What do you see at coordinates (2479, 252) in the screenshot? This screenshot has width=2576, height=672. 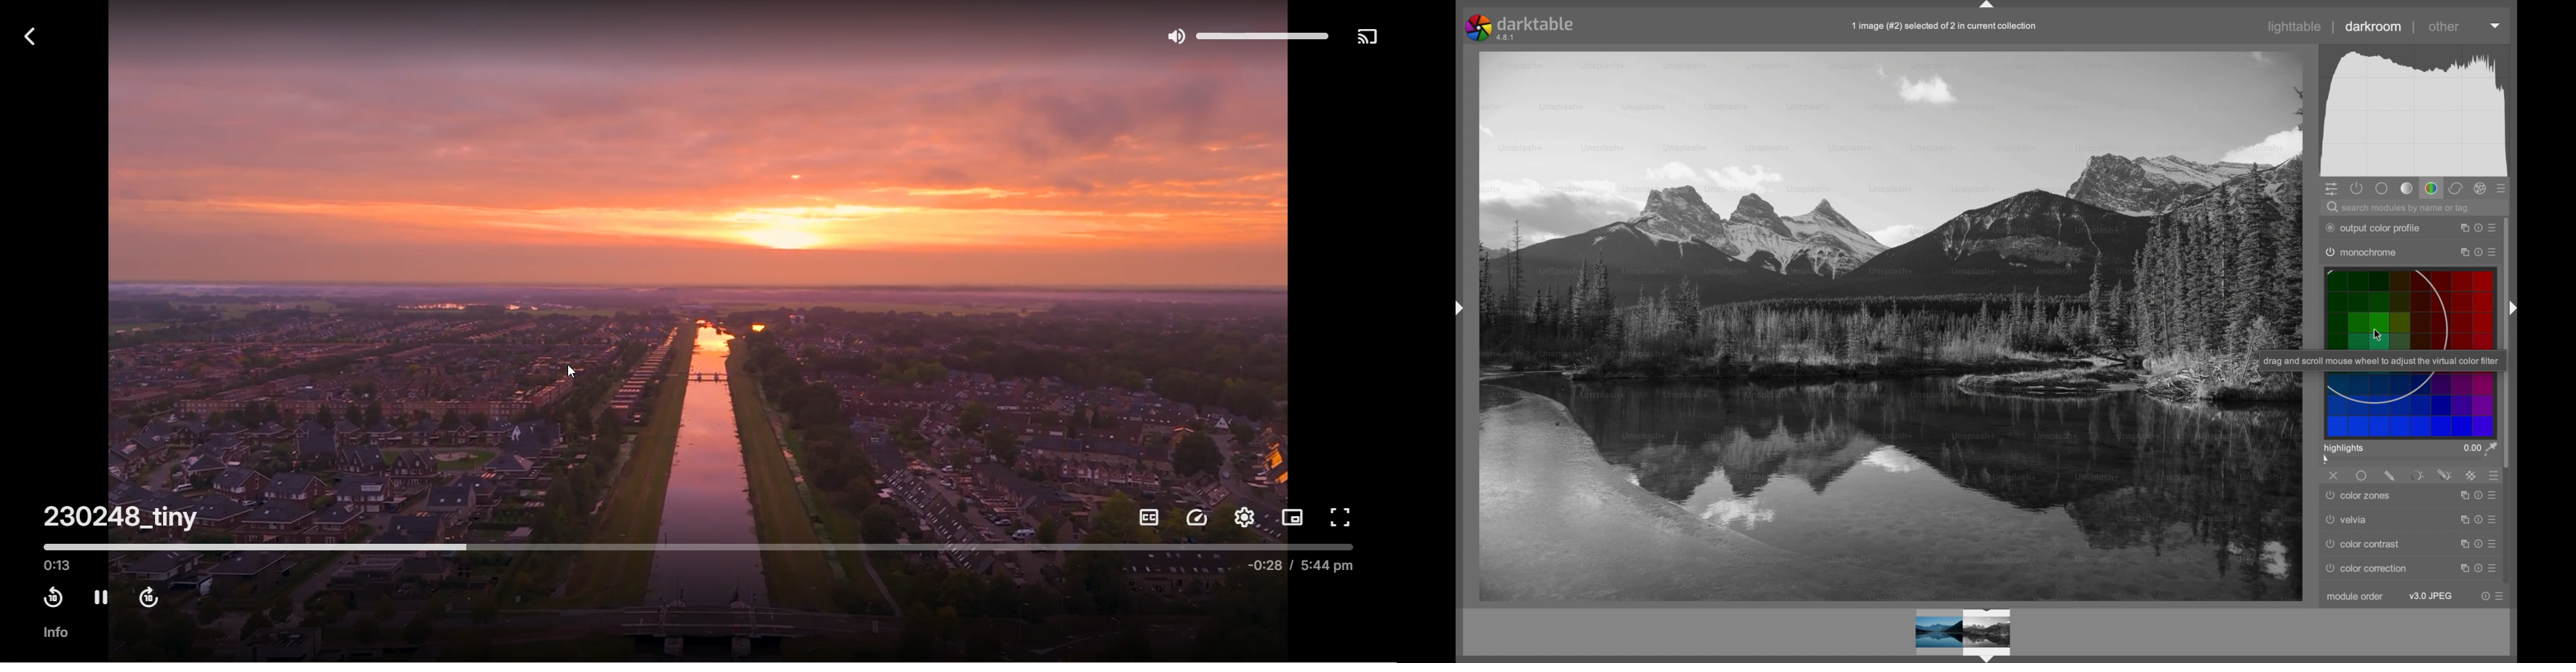 I see `reset` at bounding box center [2479, 252].